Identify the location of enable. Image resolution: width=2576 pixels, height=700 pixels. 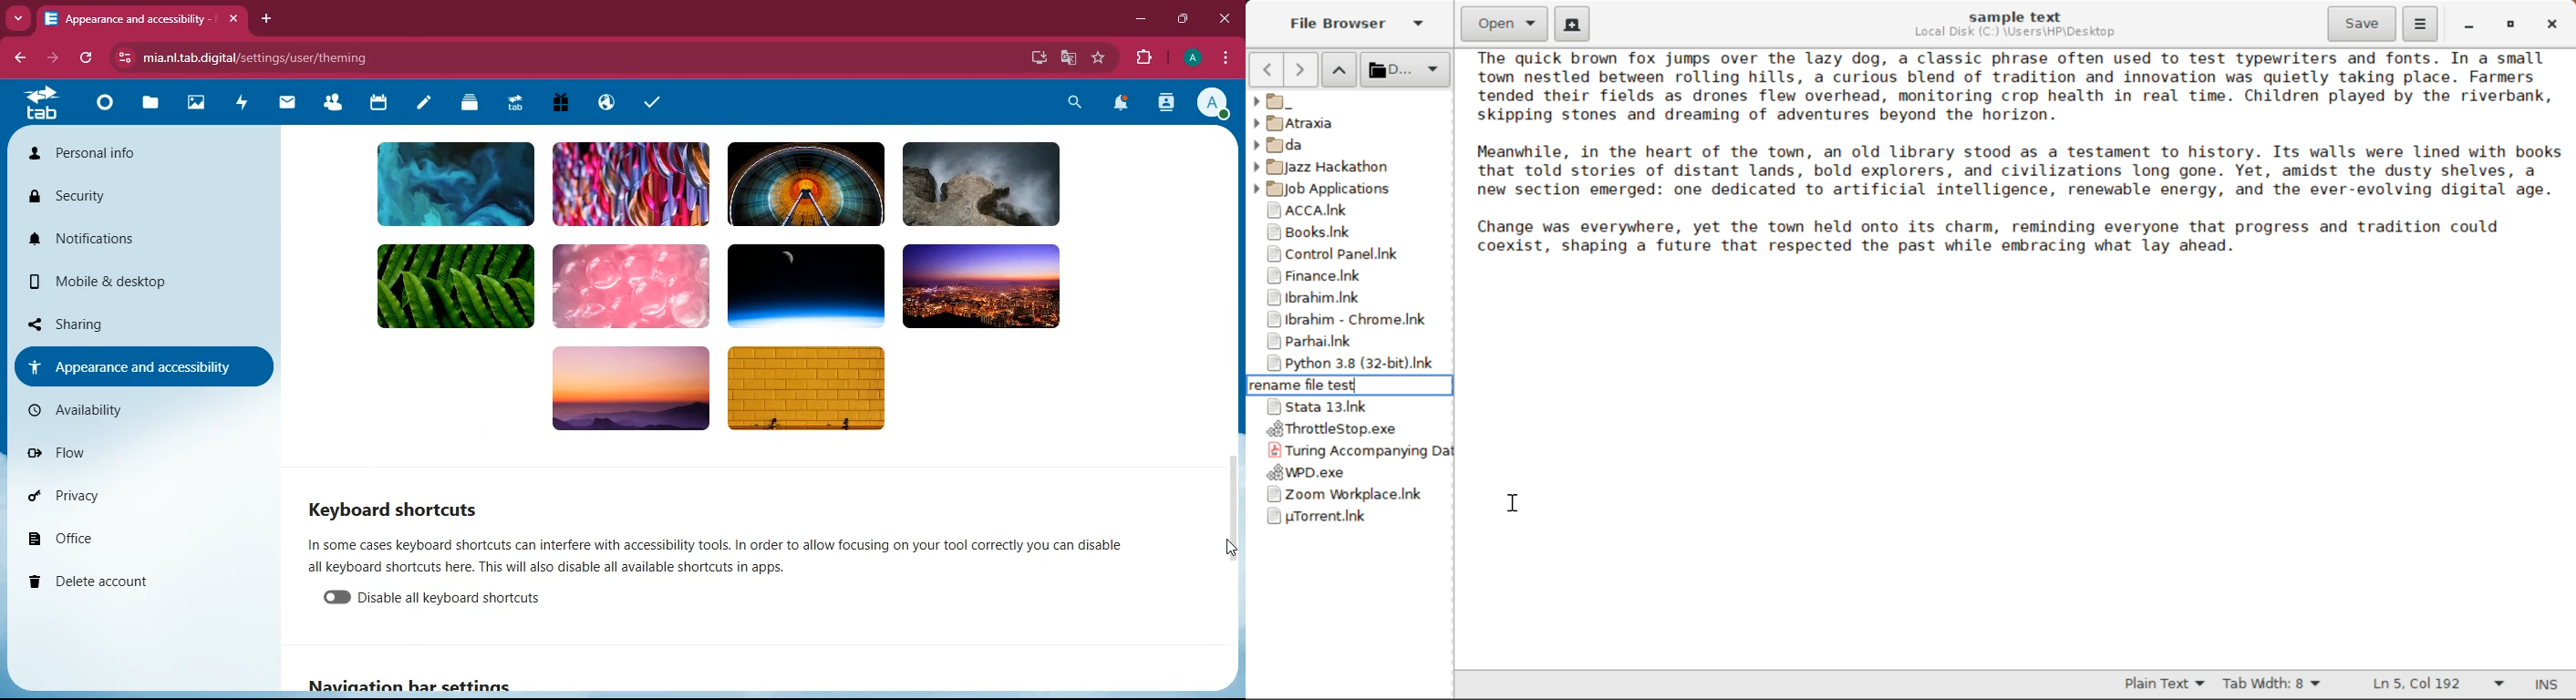
(340, 600).